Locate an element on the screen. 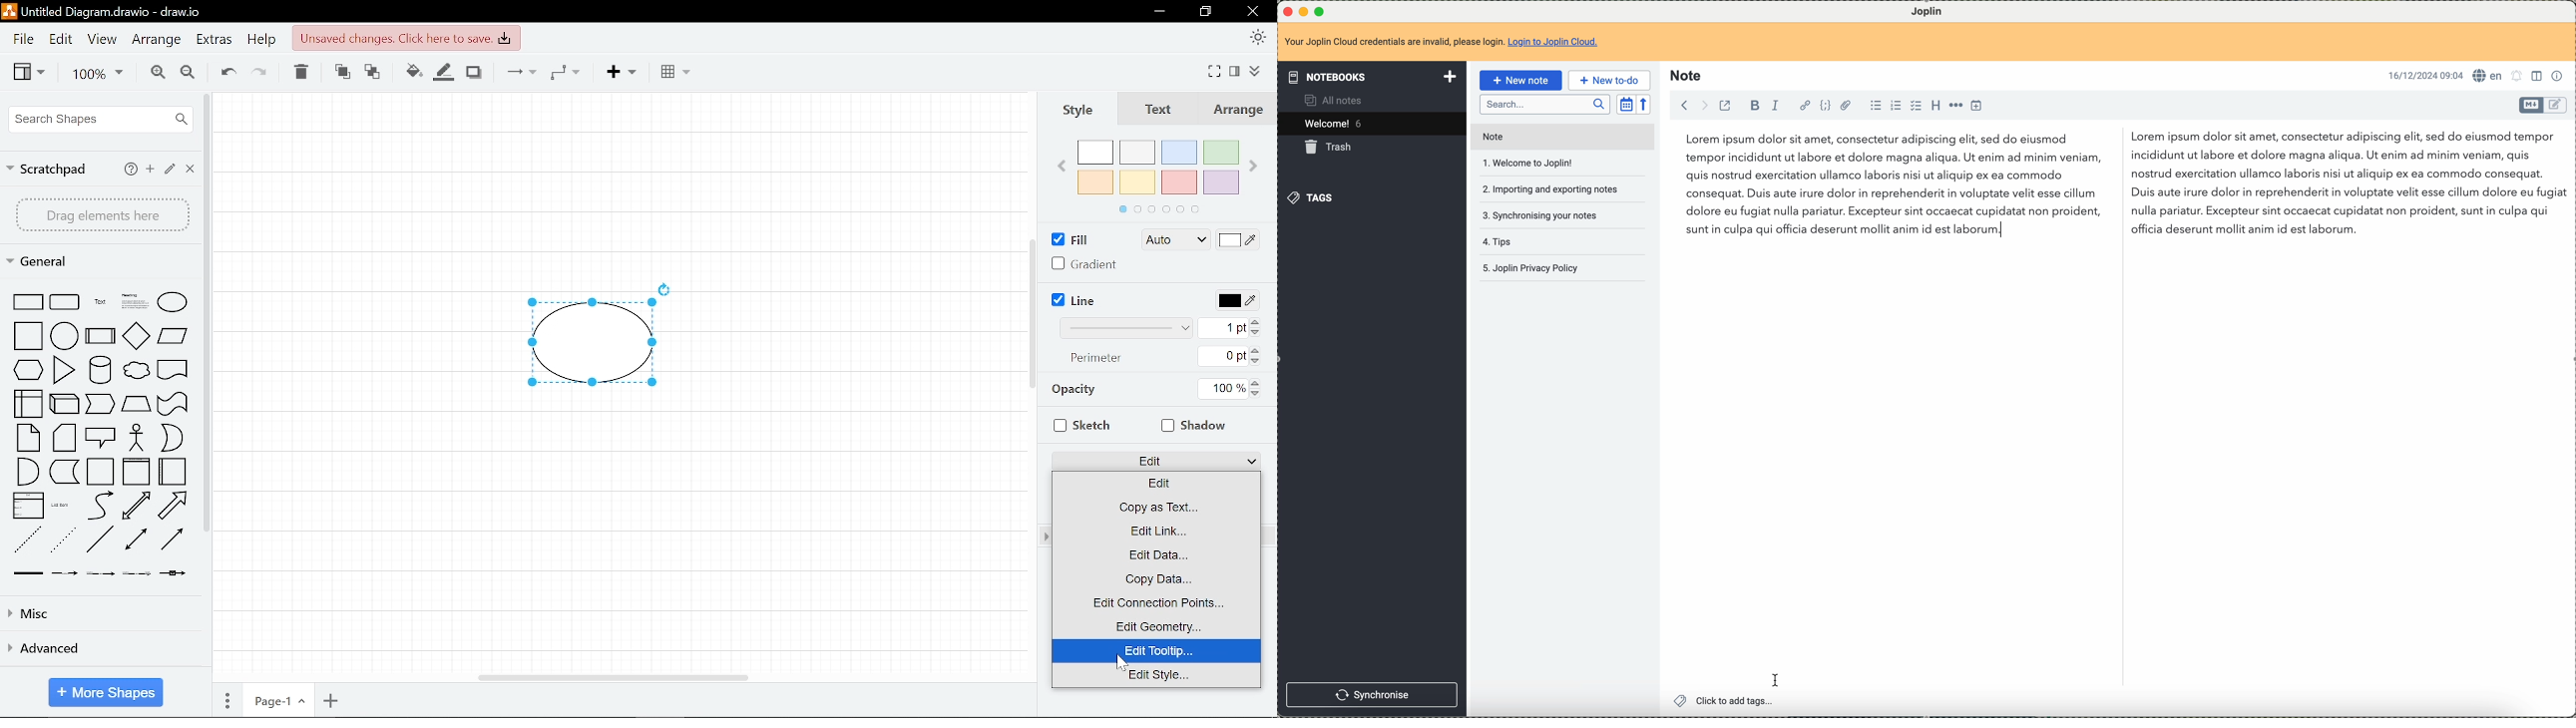  data storage is located at coordinates (64, 473).